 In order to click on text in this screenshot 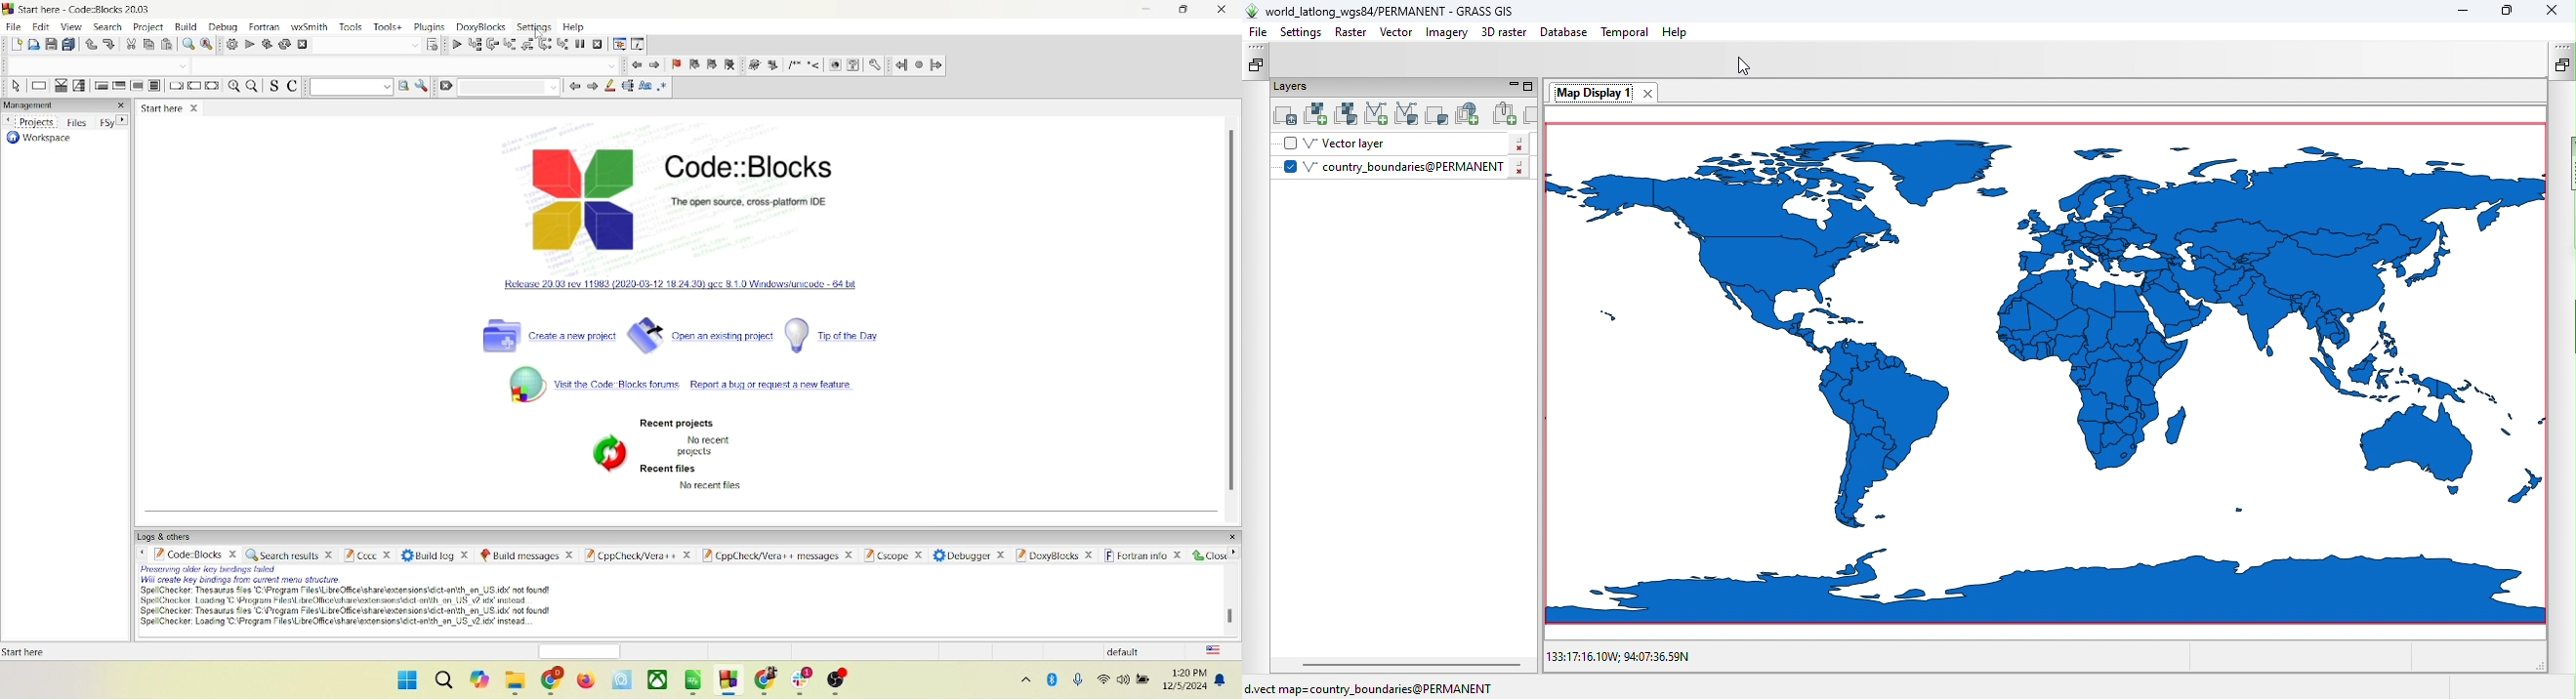, I will do `click(708, 446)`.